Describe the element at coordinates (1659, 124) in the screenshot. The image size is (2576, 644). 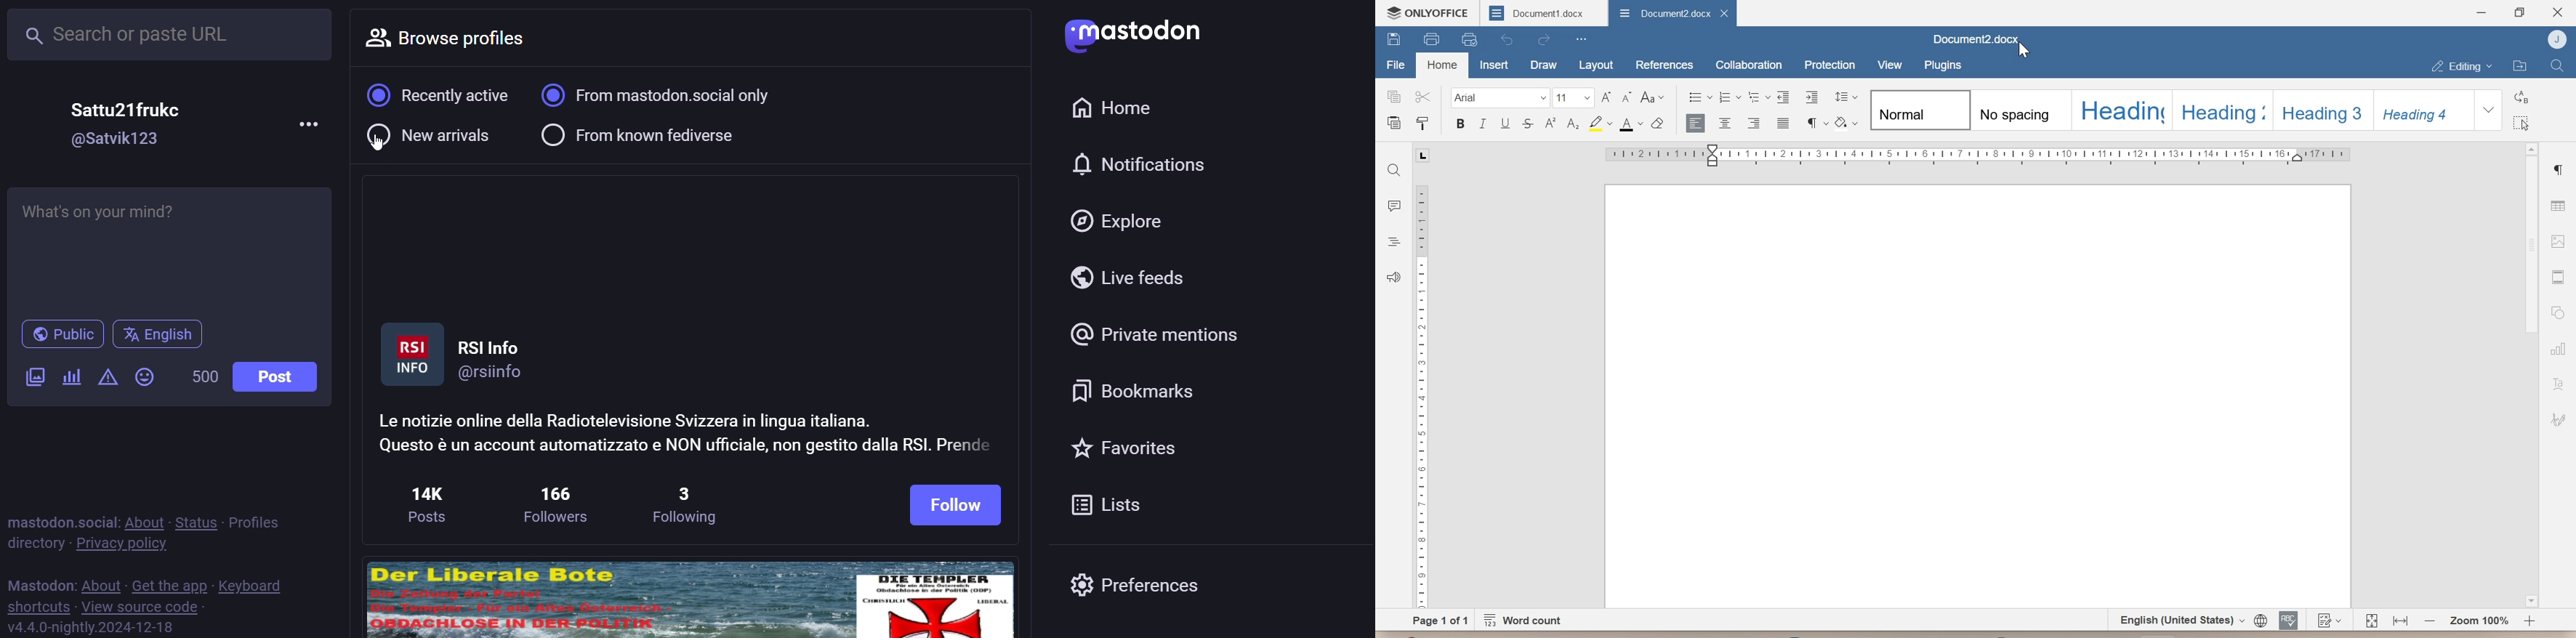
I see `Clear style` at that location.